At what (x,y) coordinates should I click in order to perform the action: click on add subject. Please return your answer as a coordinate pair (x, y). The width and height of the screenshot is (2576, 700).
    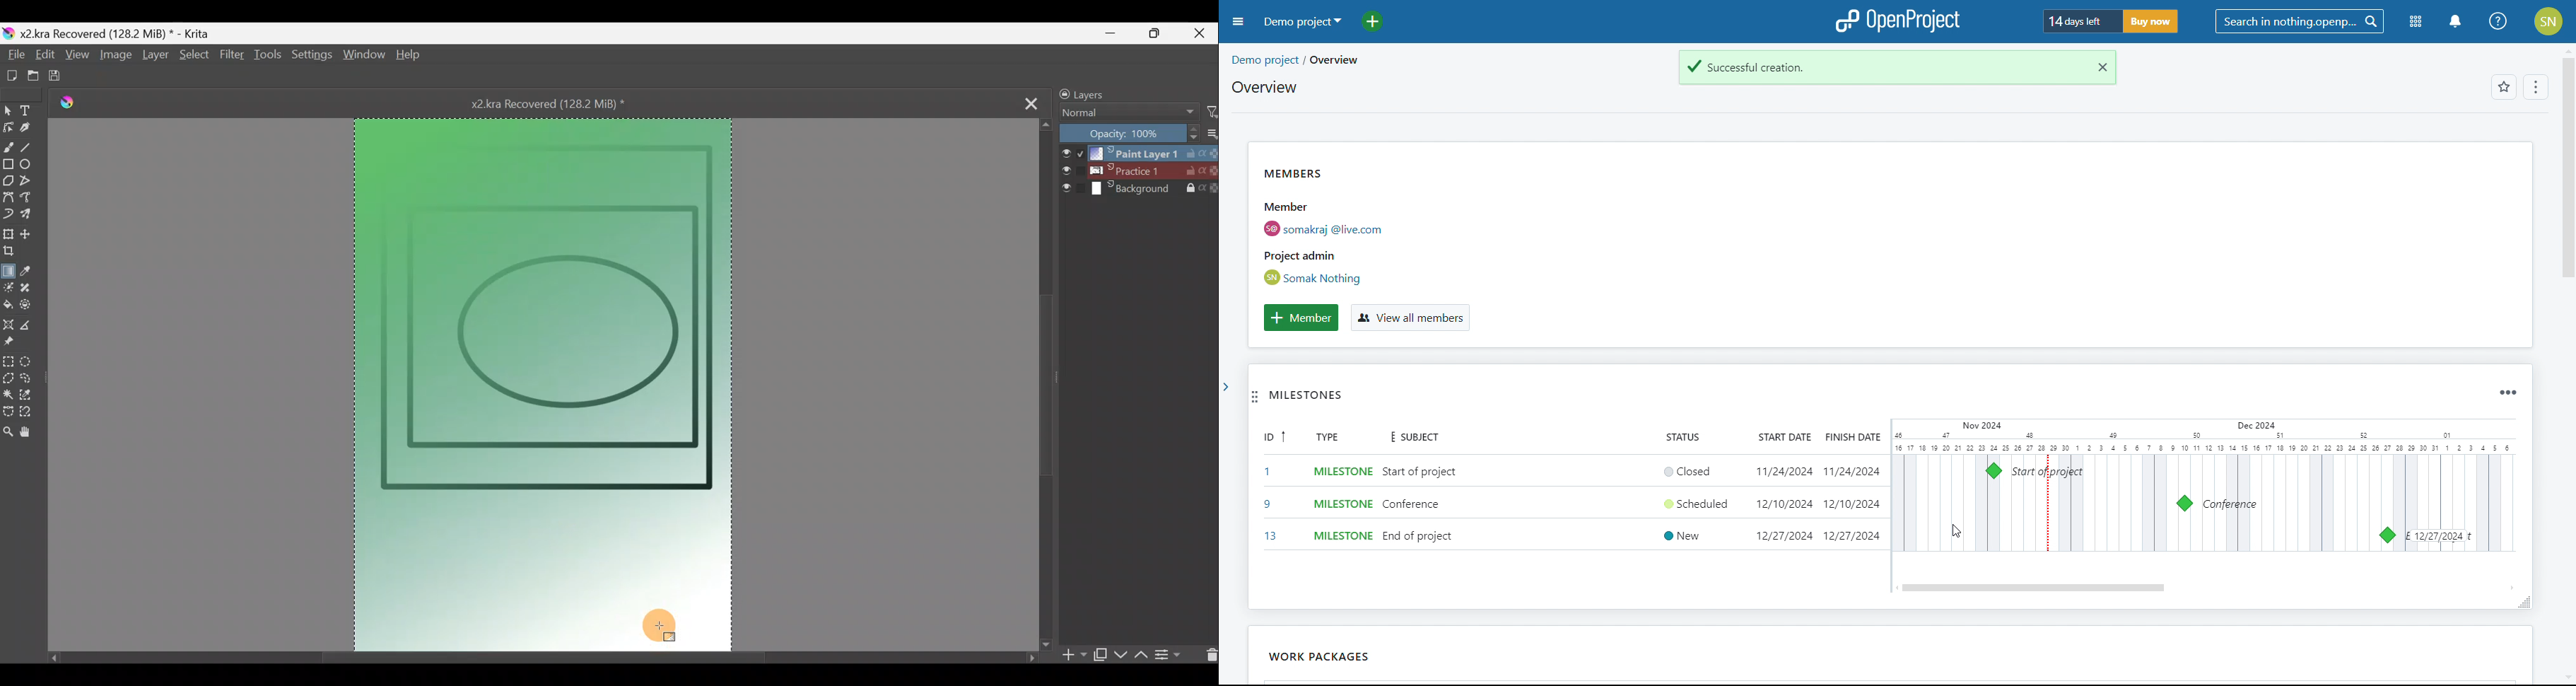
    Looking at the image, I should click on (1417, 504).